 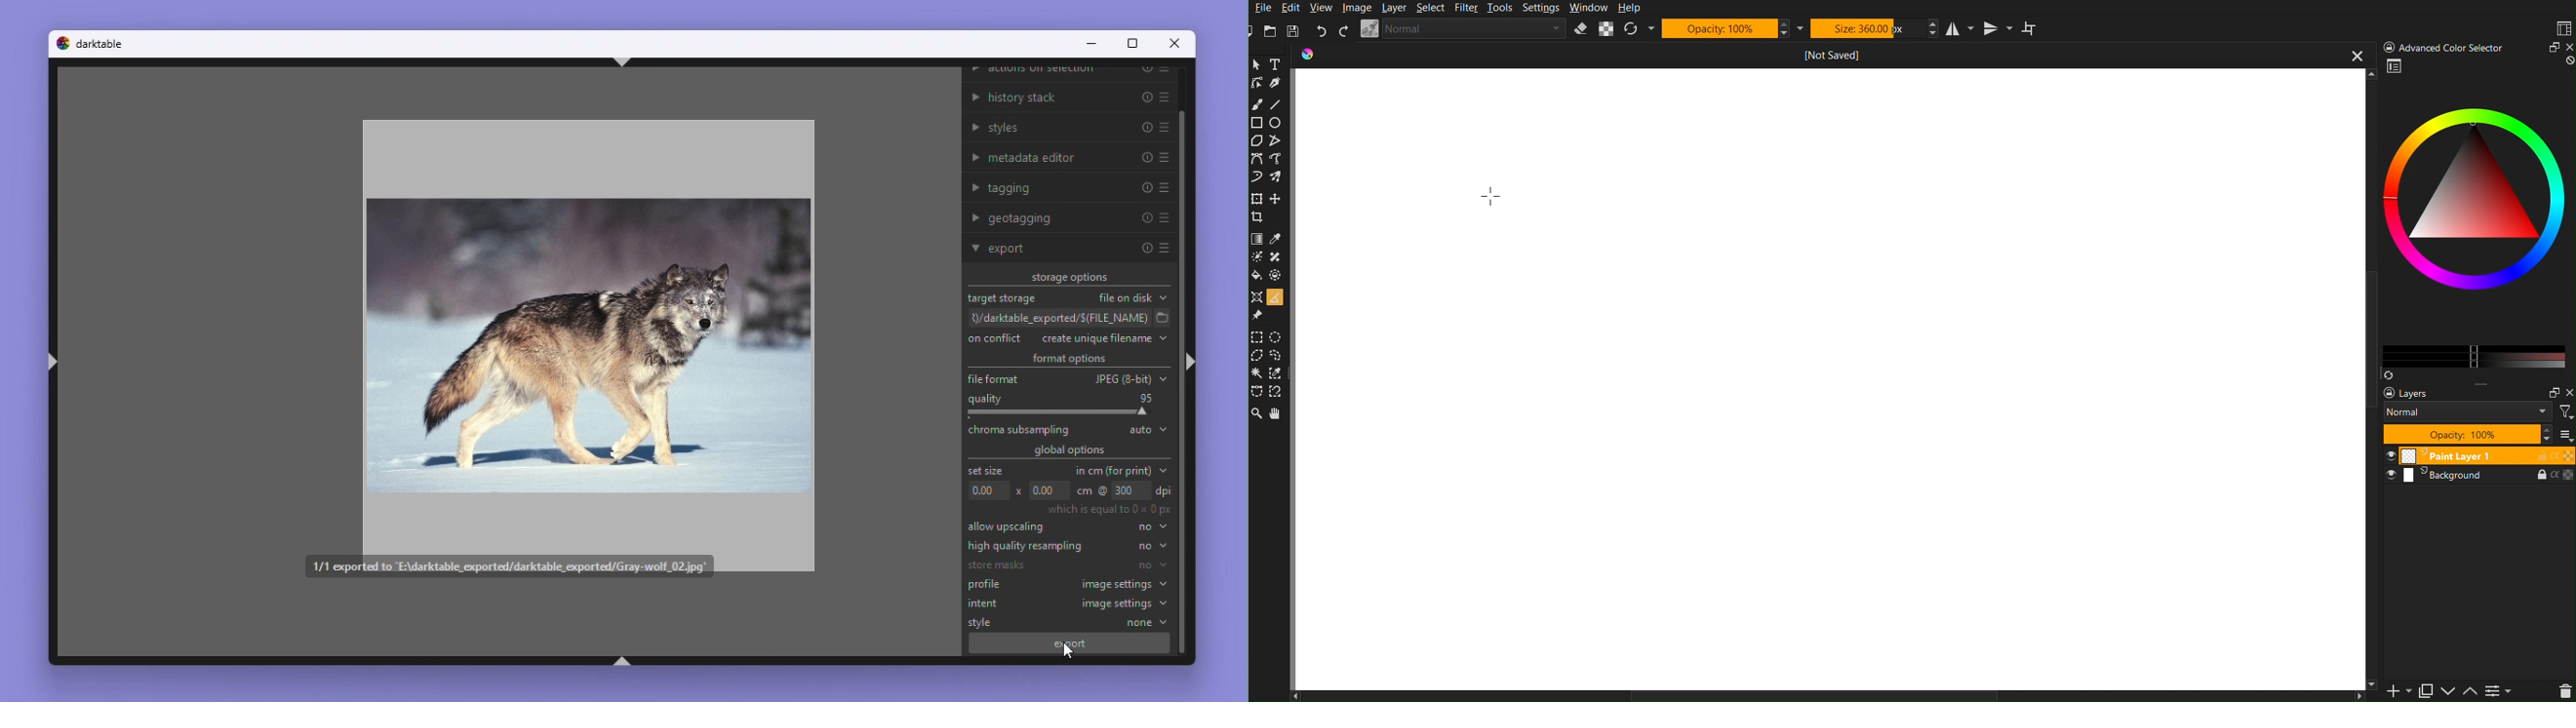 I want to click on Brushes, so click(x=1278, y=176).